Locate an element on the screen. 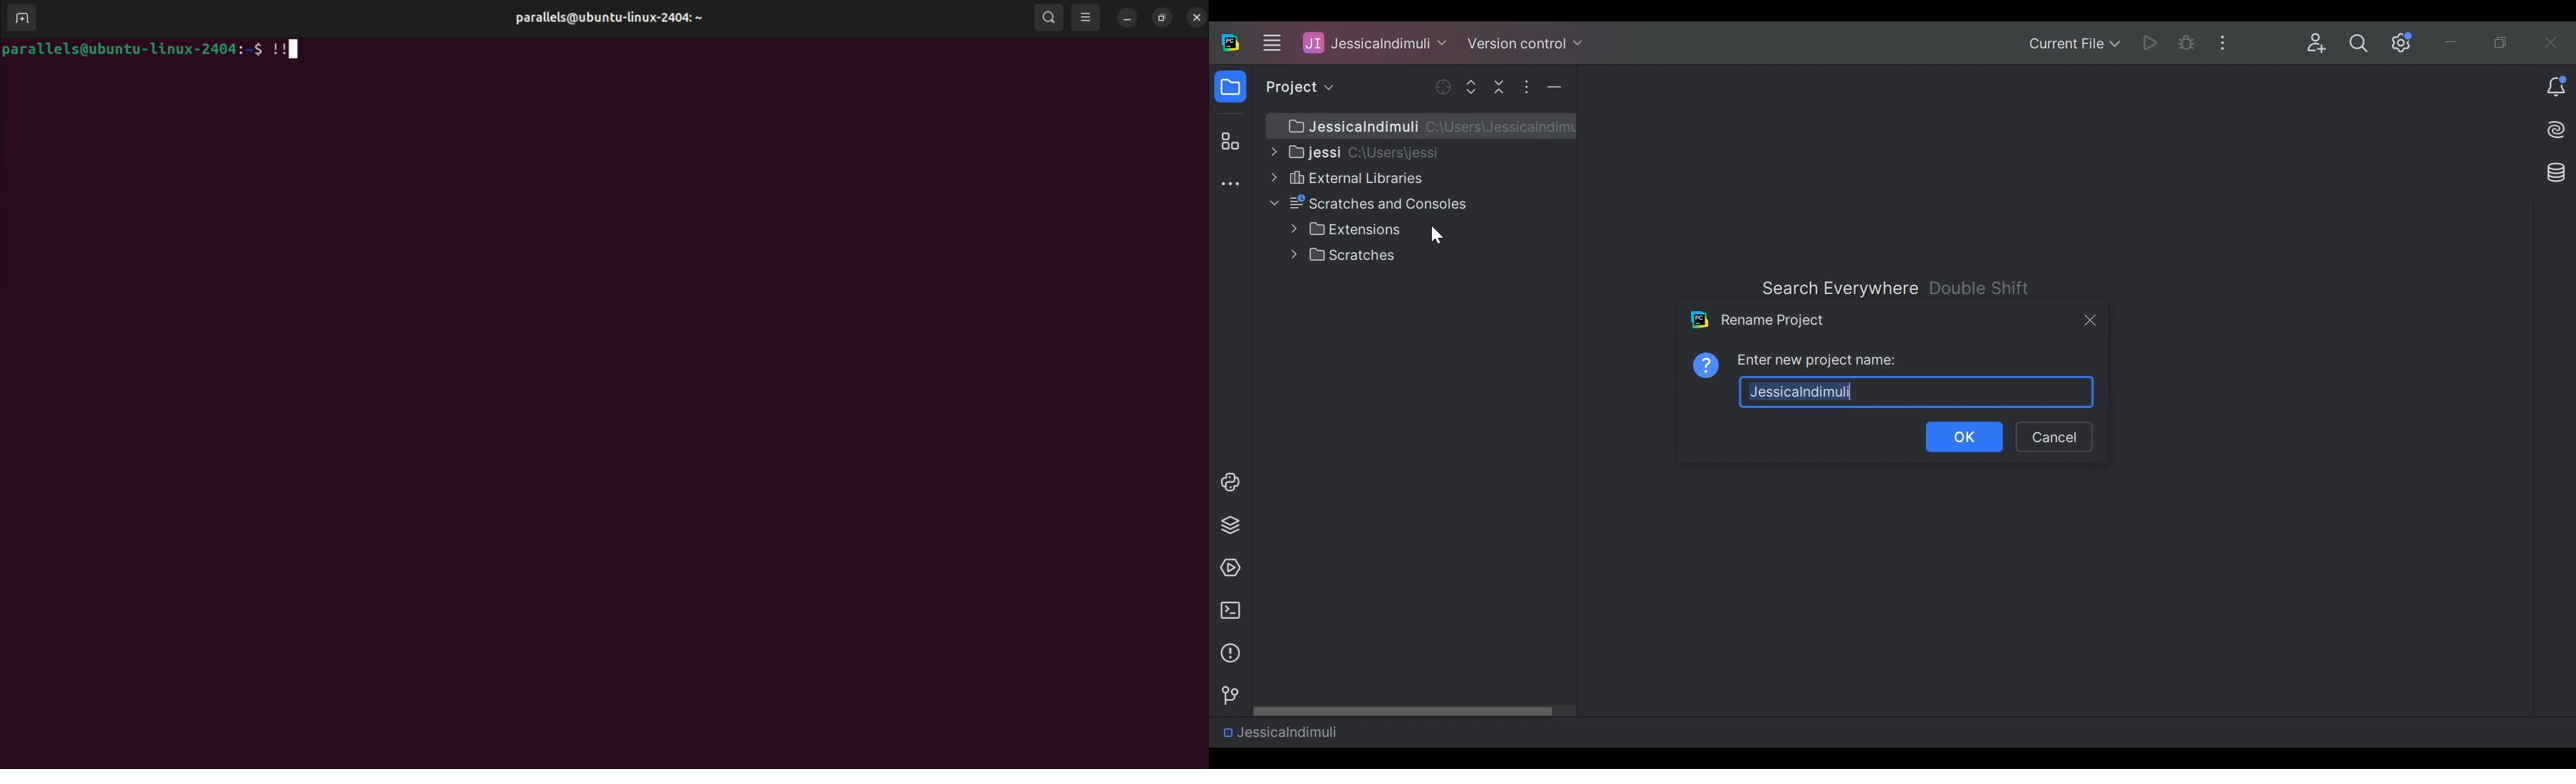 This screenshot has width=2576, height=784. Expand Selected is located at coordinates (1475, 86).